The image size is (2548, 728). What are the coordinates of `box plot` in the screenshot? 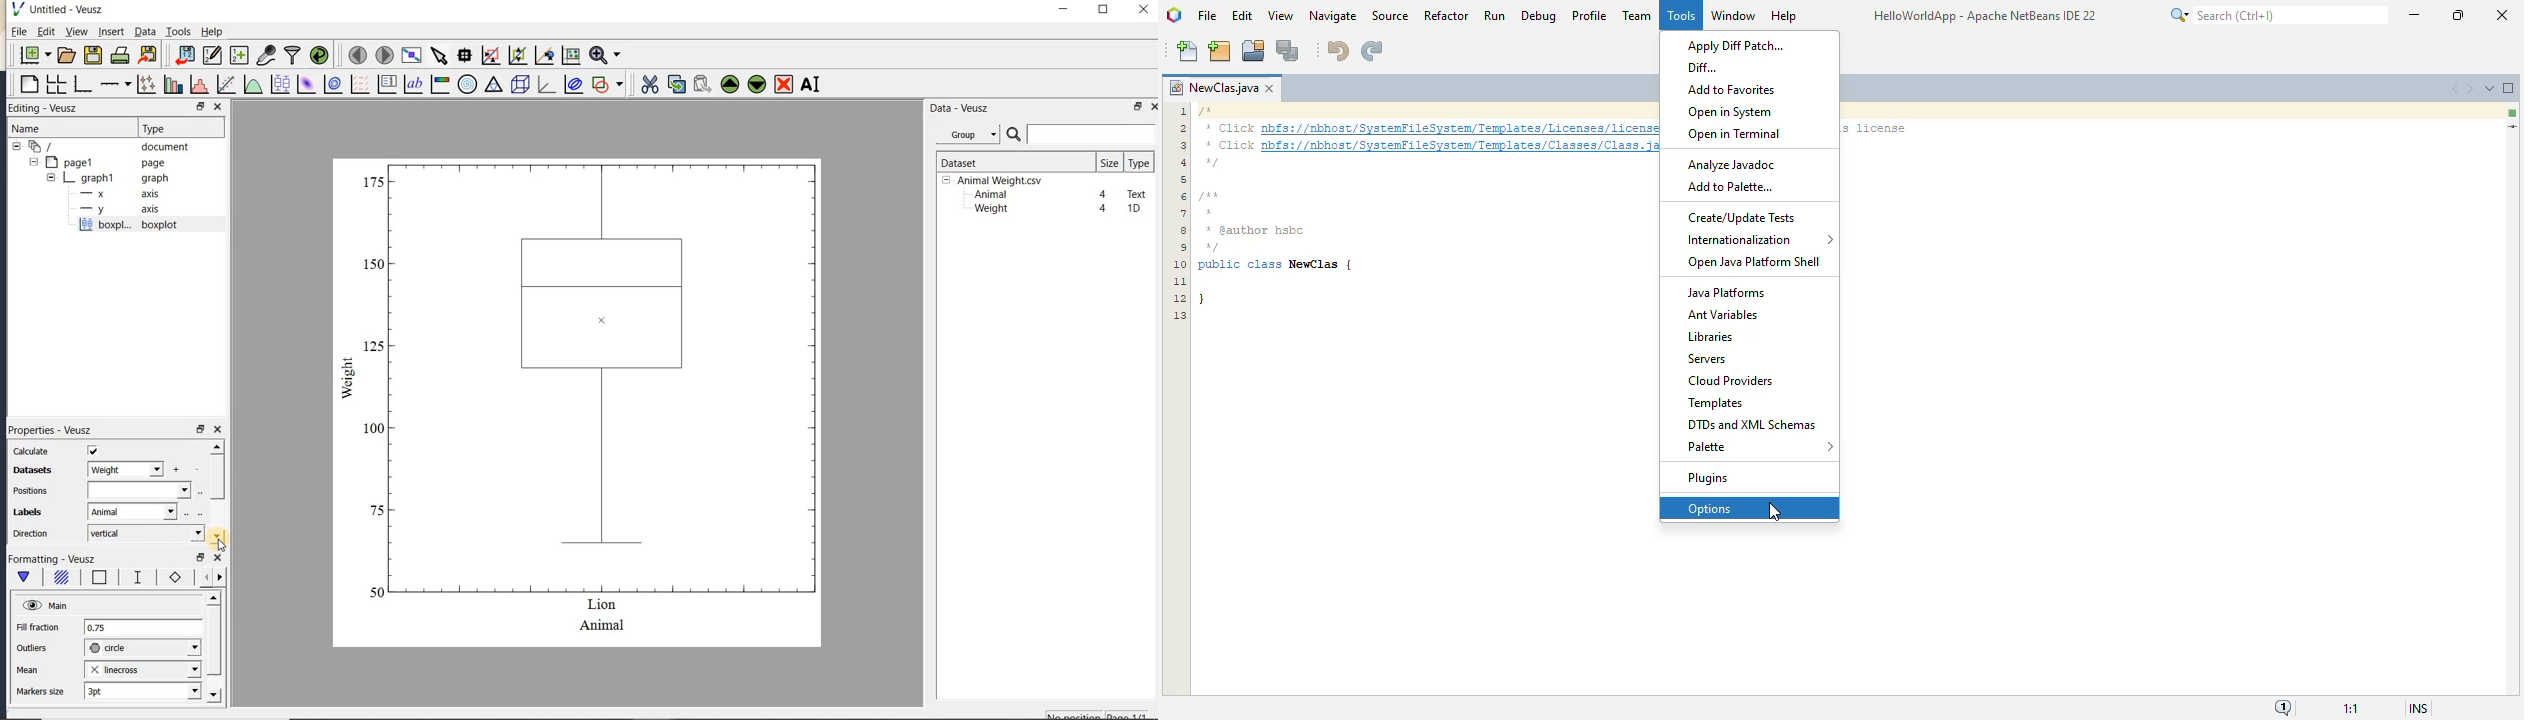 It's located at (579, 401).